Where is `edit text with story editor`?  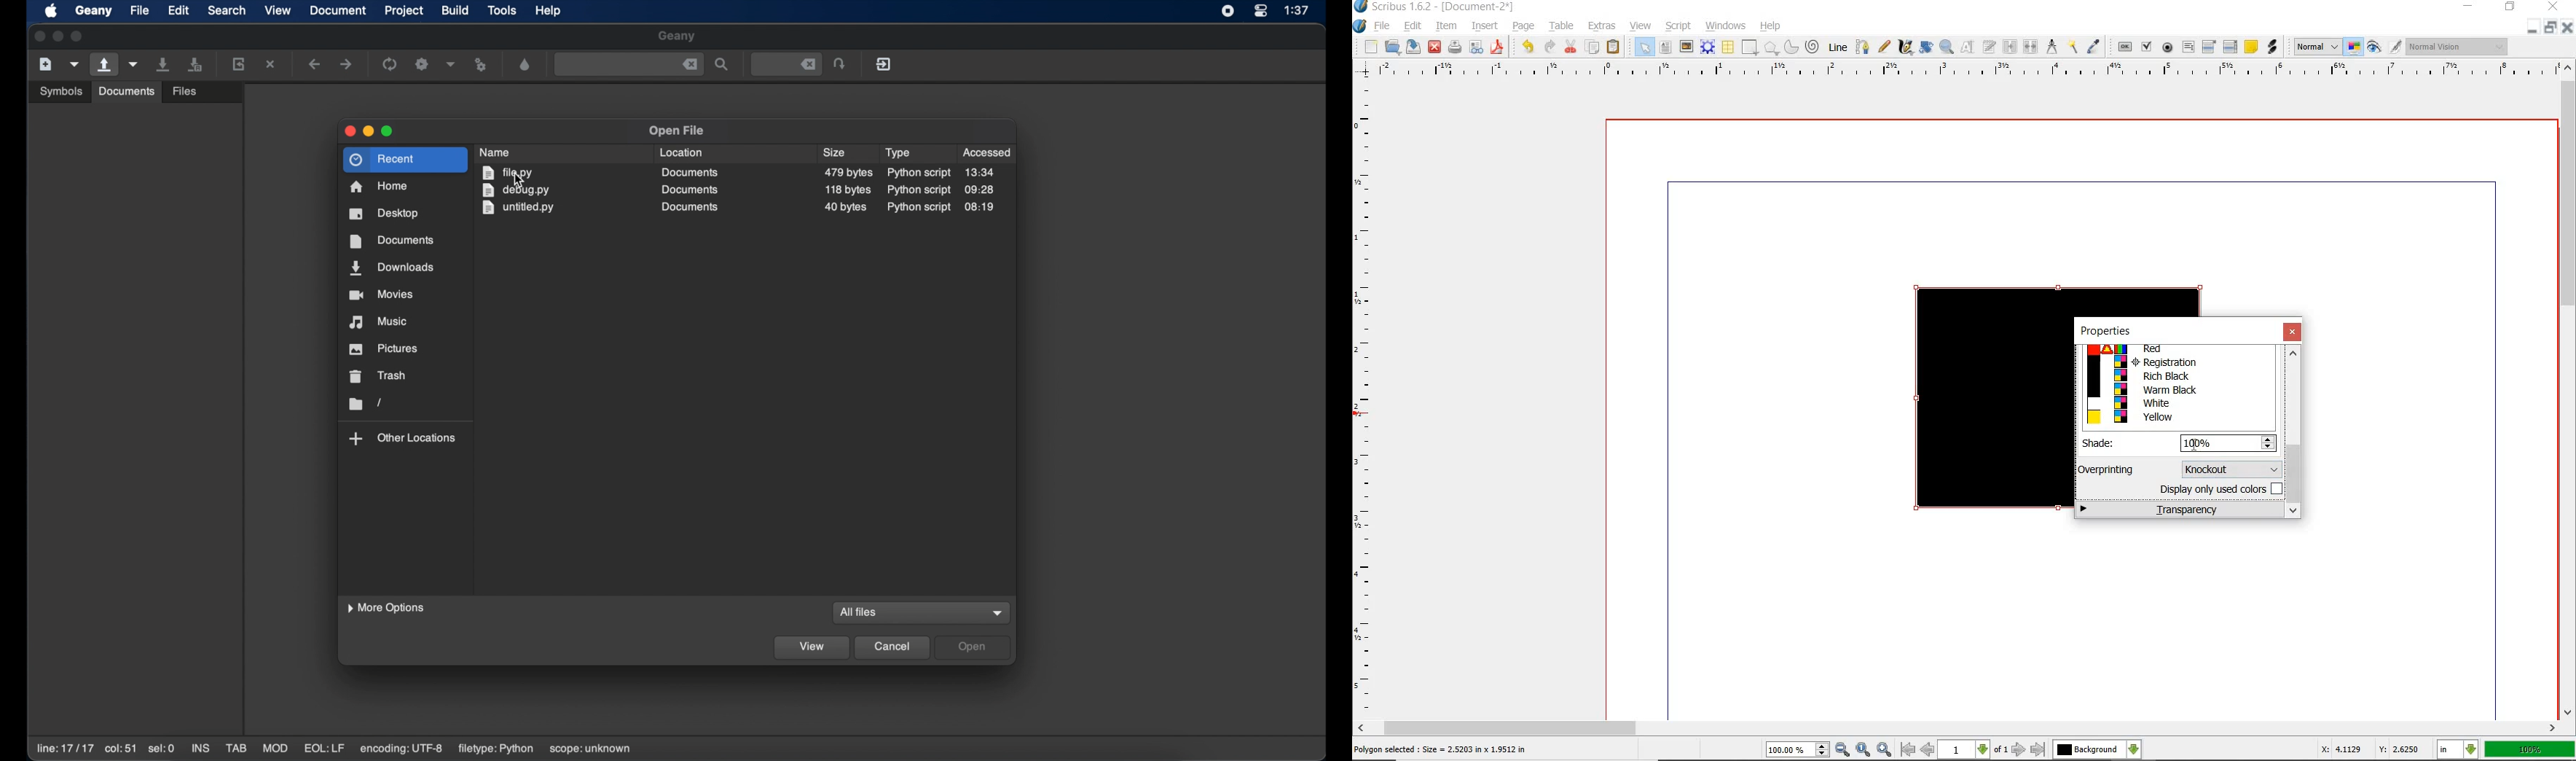 edit text with story editor is located at coordinates (1989, 48).